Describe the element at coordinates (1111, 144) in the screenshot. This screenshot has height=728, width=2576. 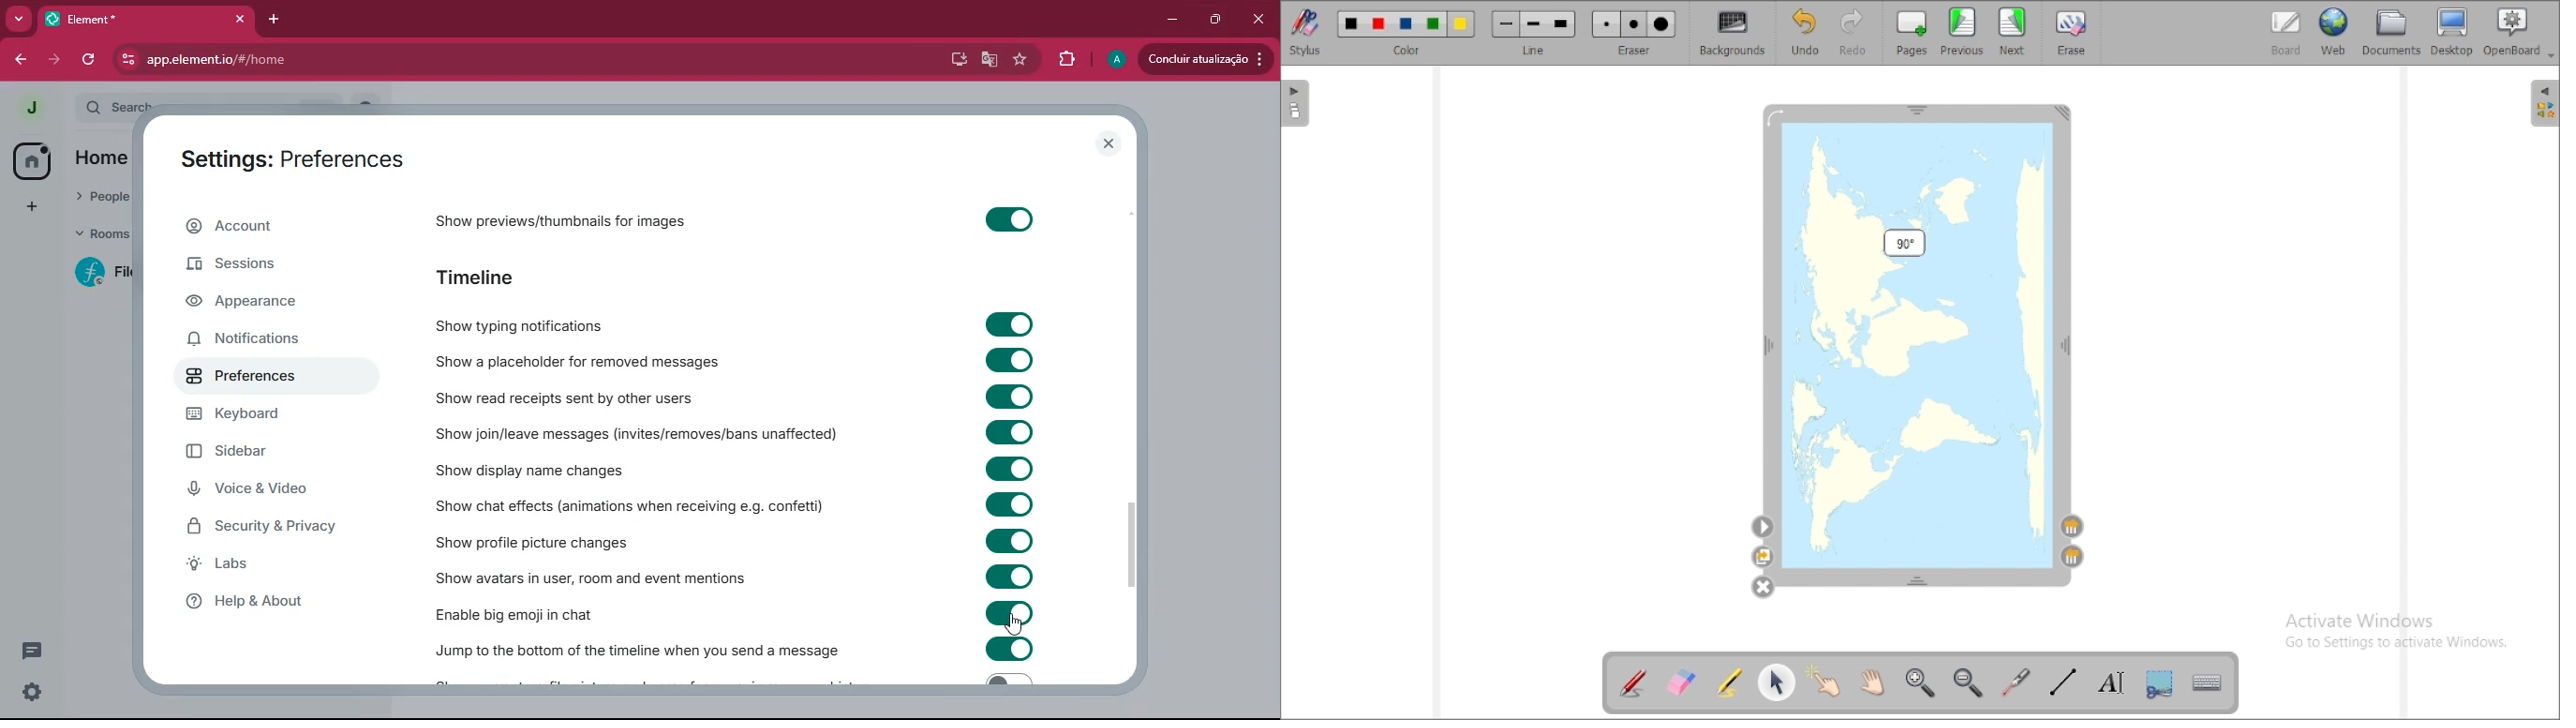
I see `close` at that location.